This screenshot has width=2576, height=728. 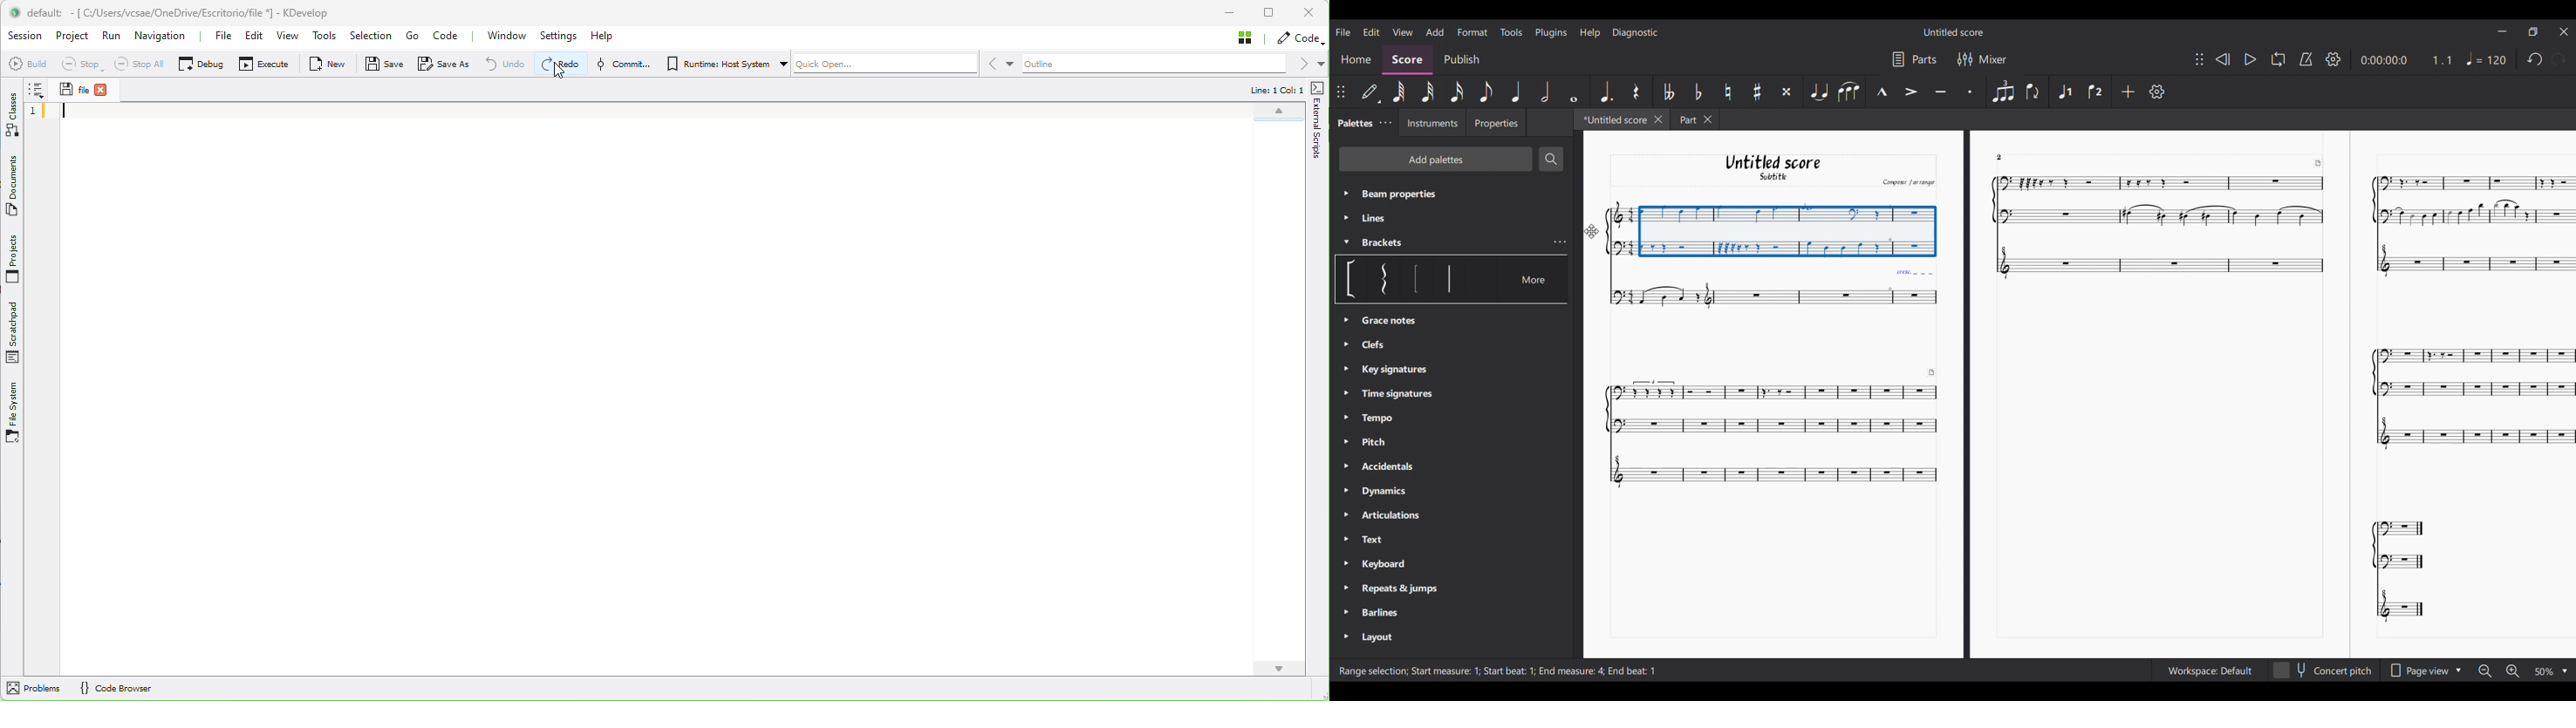 What do you see at coordinates (1343, 513) in the screenshot?
I see `` at bounding box center [1343, 513].